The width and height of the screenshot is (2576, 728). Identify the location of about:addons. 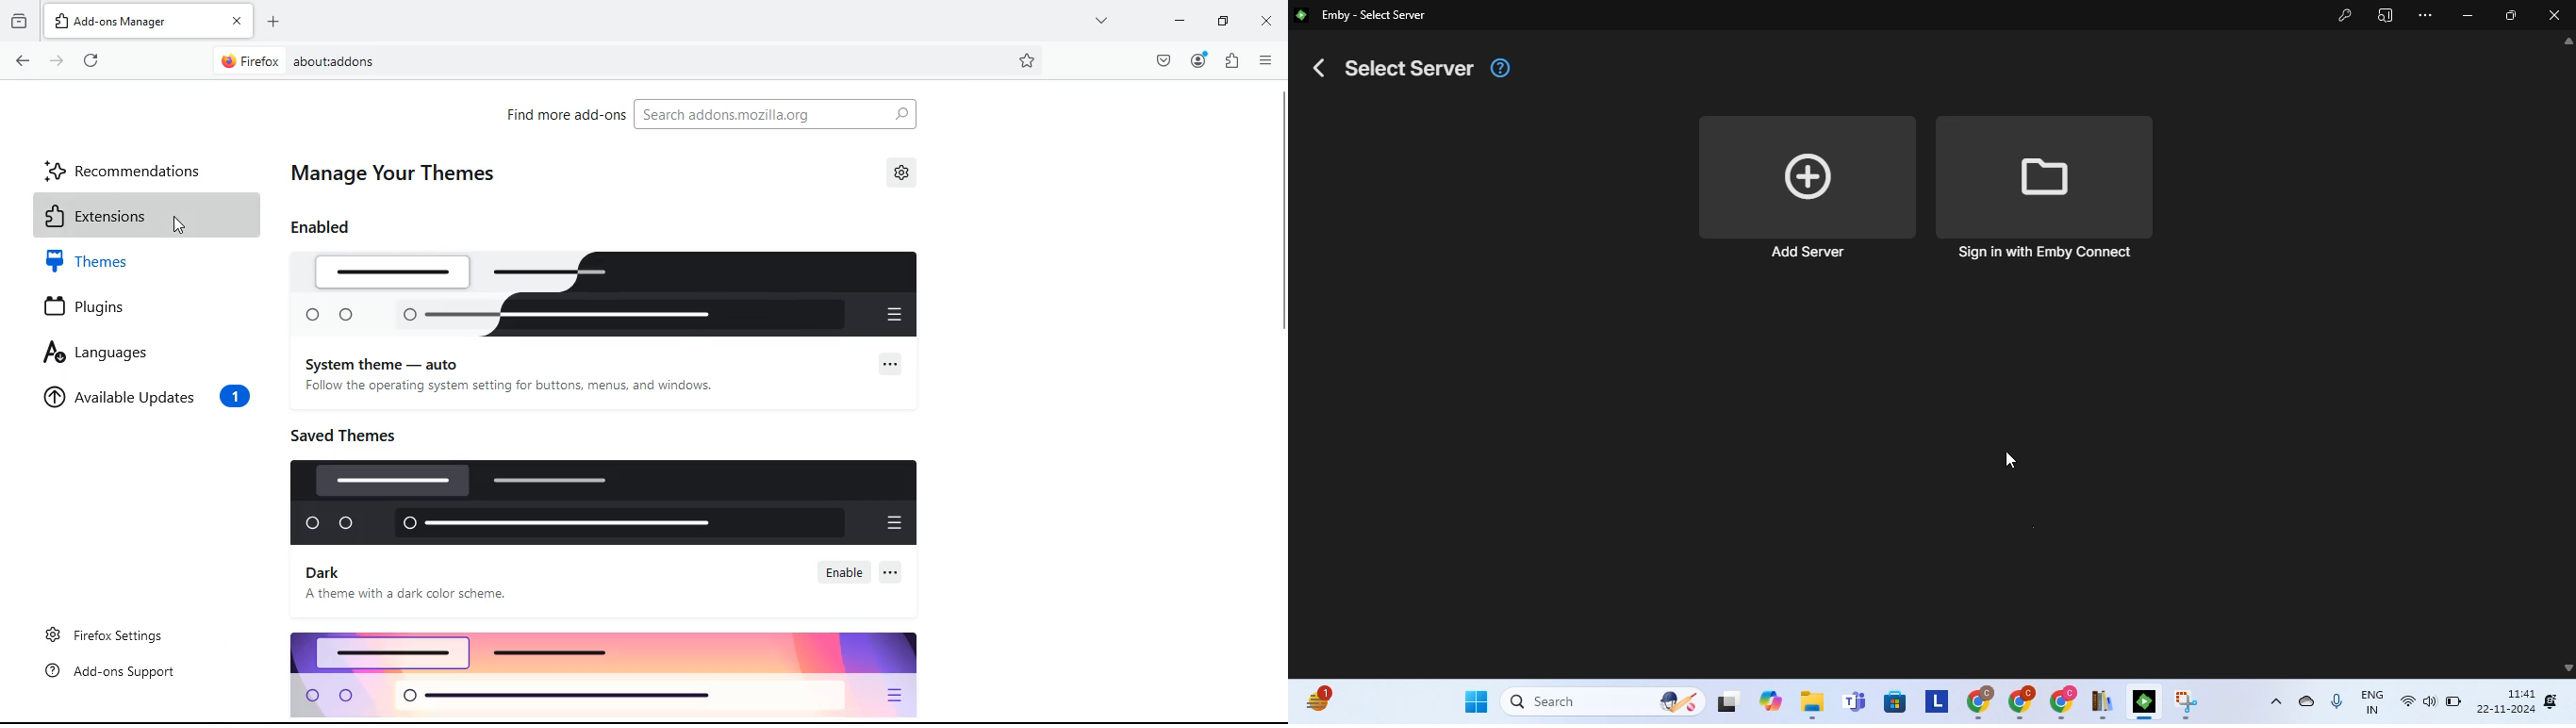
(591, 61).